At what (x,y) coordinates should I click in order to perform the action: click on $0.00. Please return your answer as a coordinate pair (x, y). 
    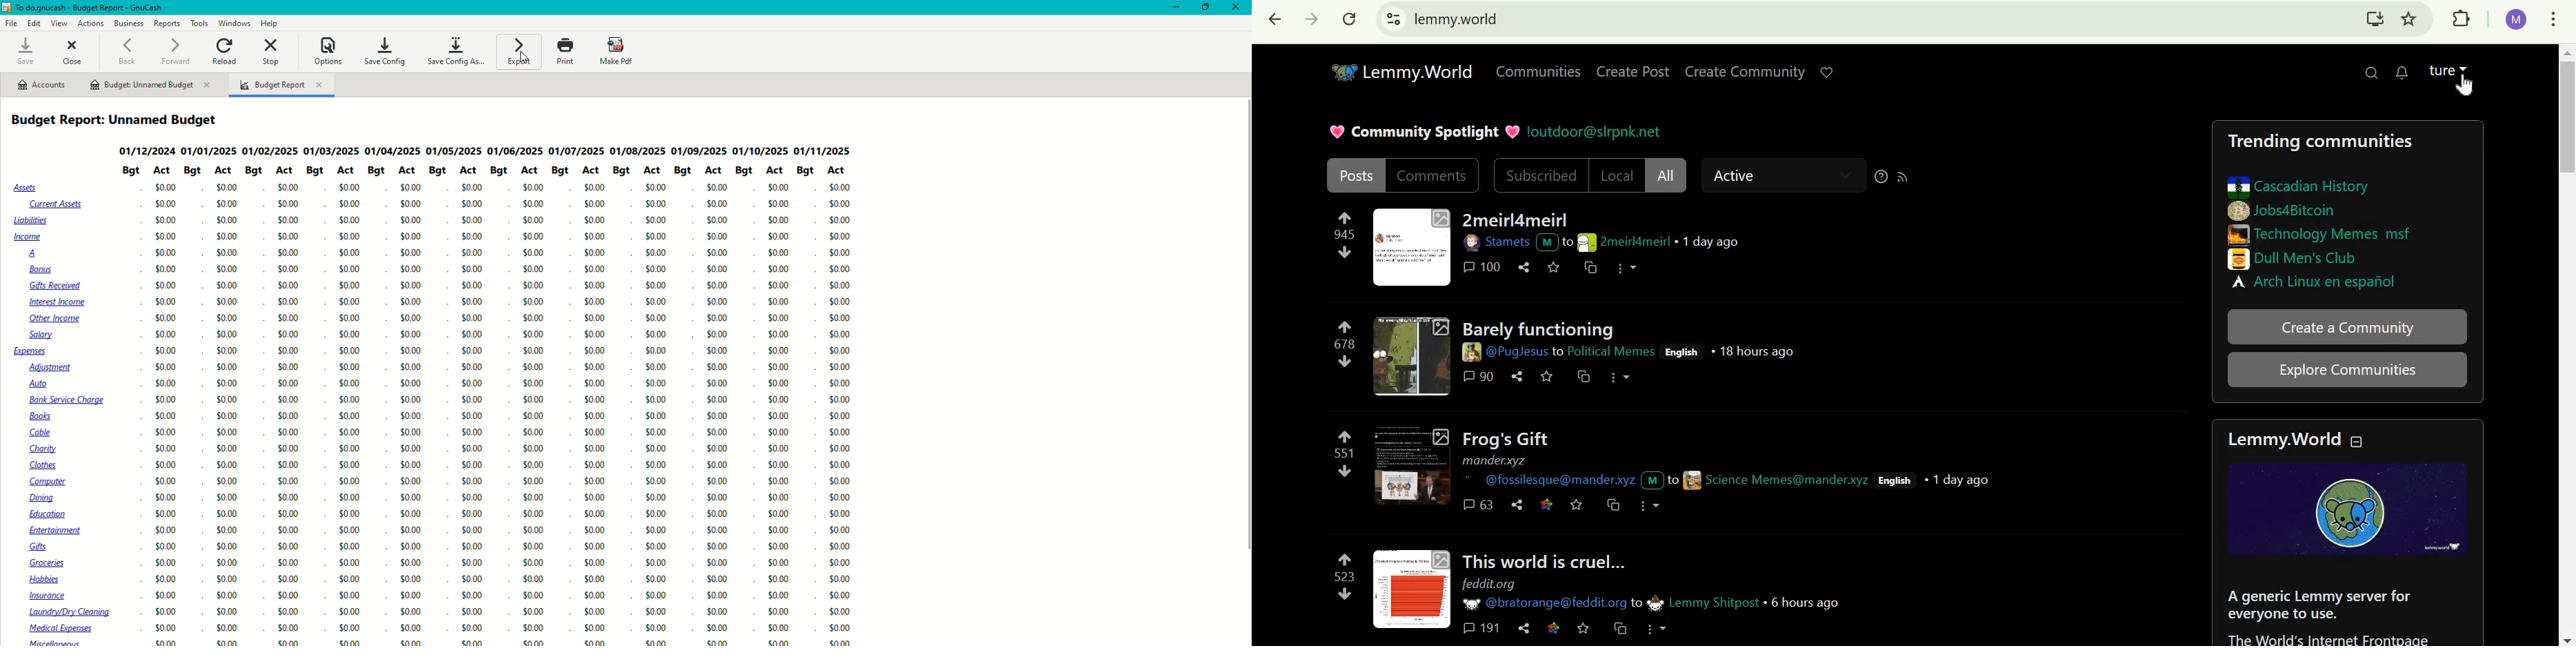
    Looking at the image, I should click on (288, 515).